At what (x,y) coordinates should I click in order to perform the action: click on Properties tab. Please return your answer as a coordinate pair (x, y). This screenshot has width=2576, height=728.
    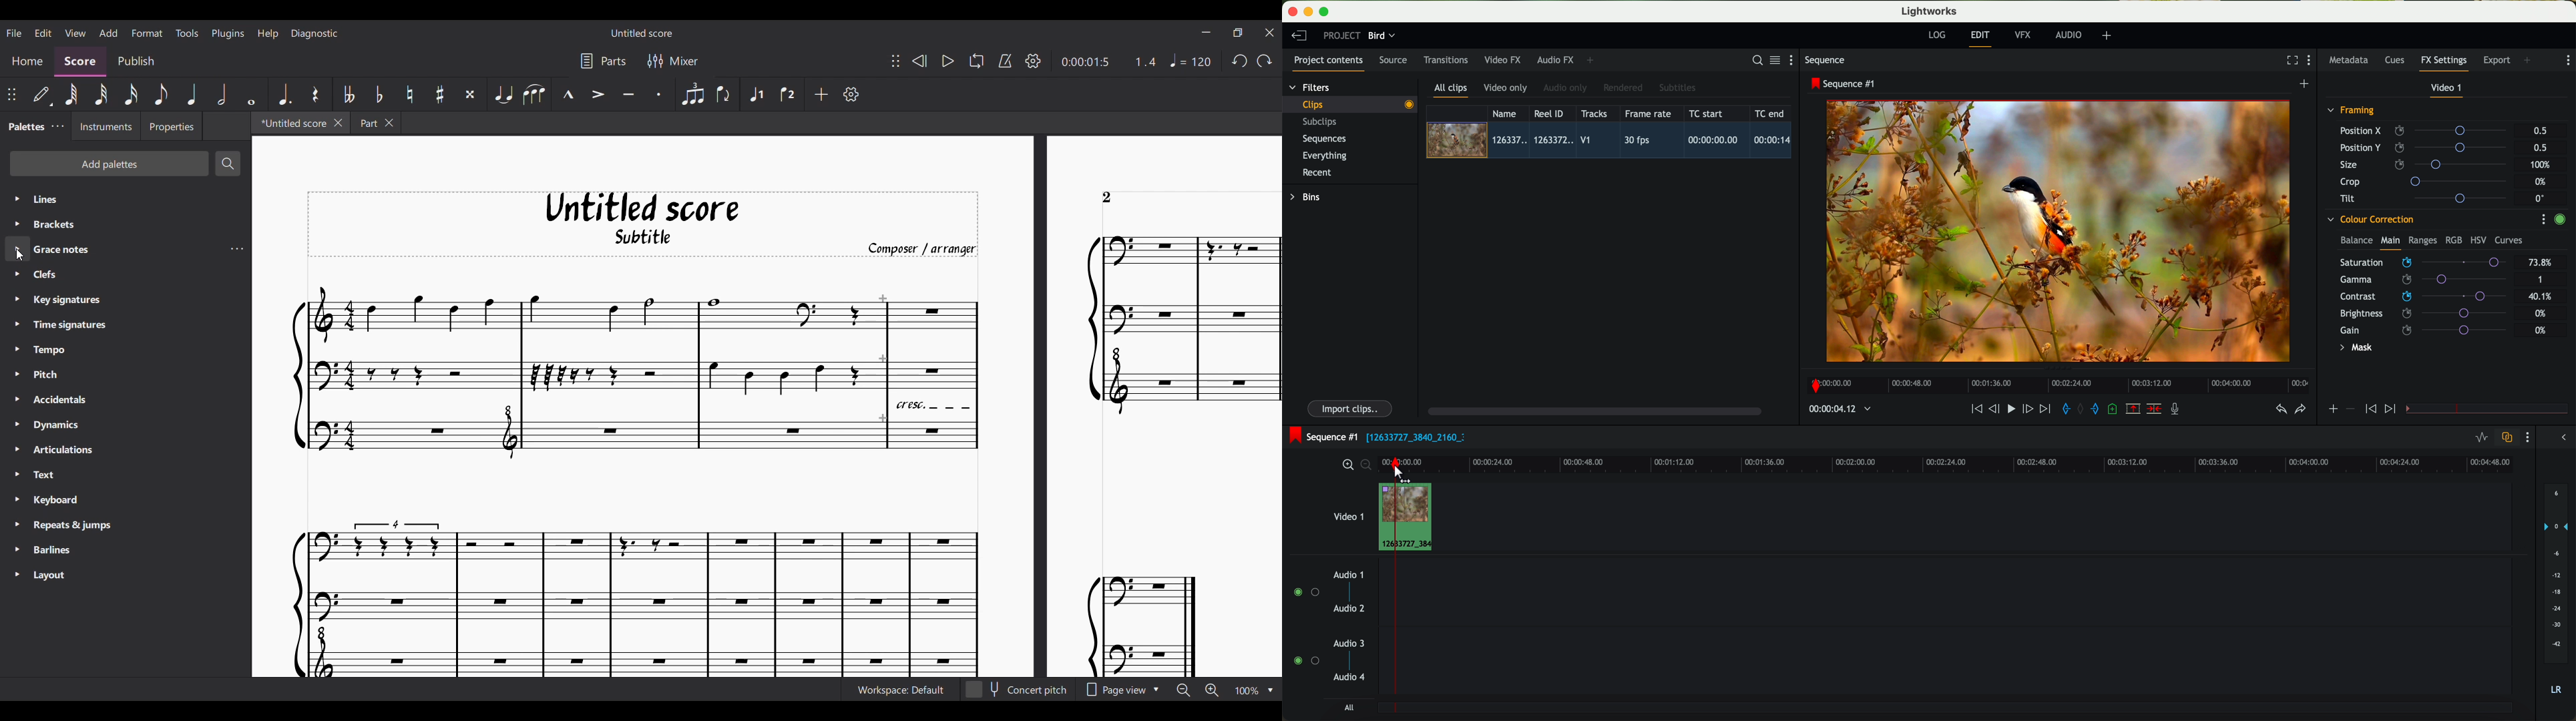
    Looking at the image, I should click on (171, 126).